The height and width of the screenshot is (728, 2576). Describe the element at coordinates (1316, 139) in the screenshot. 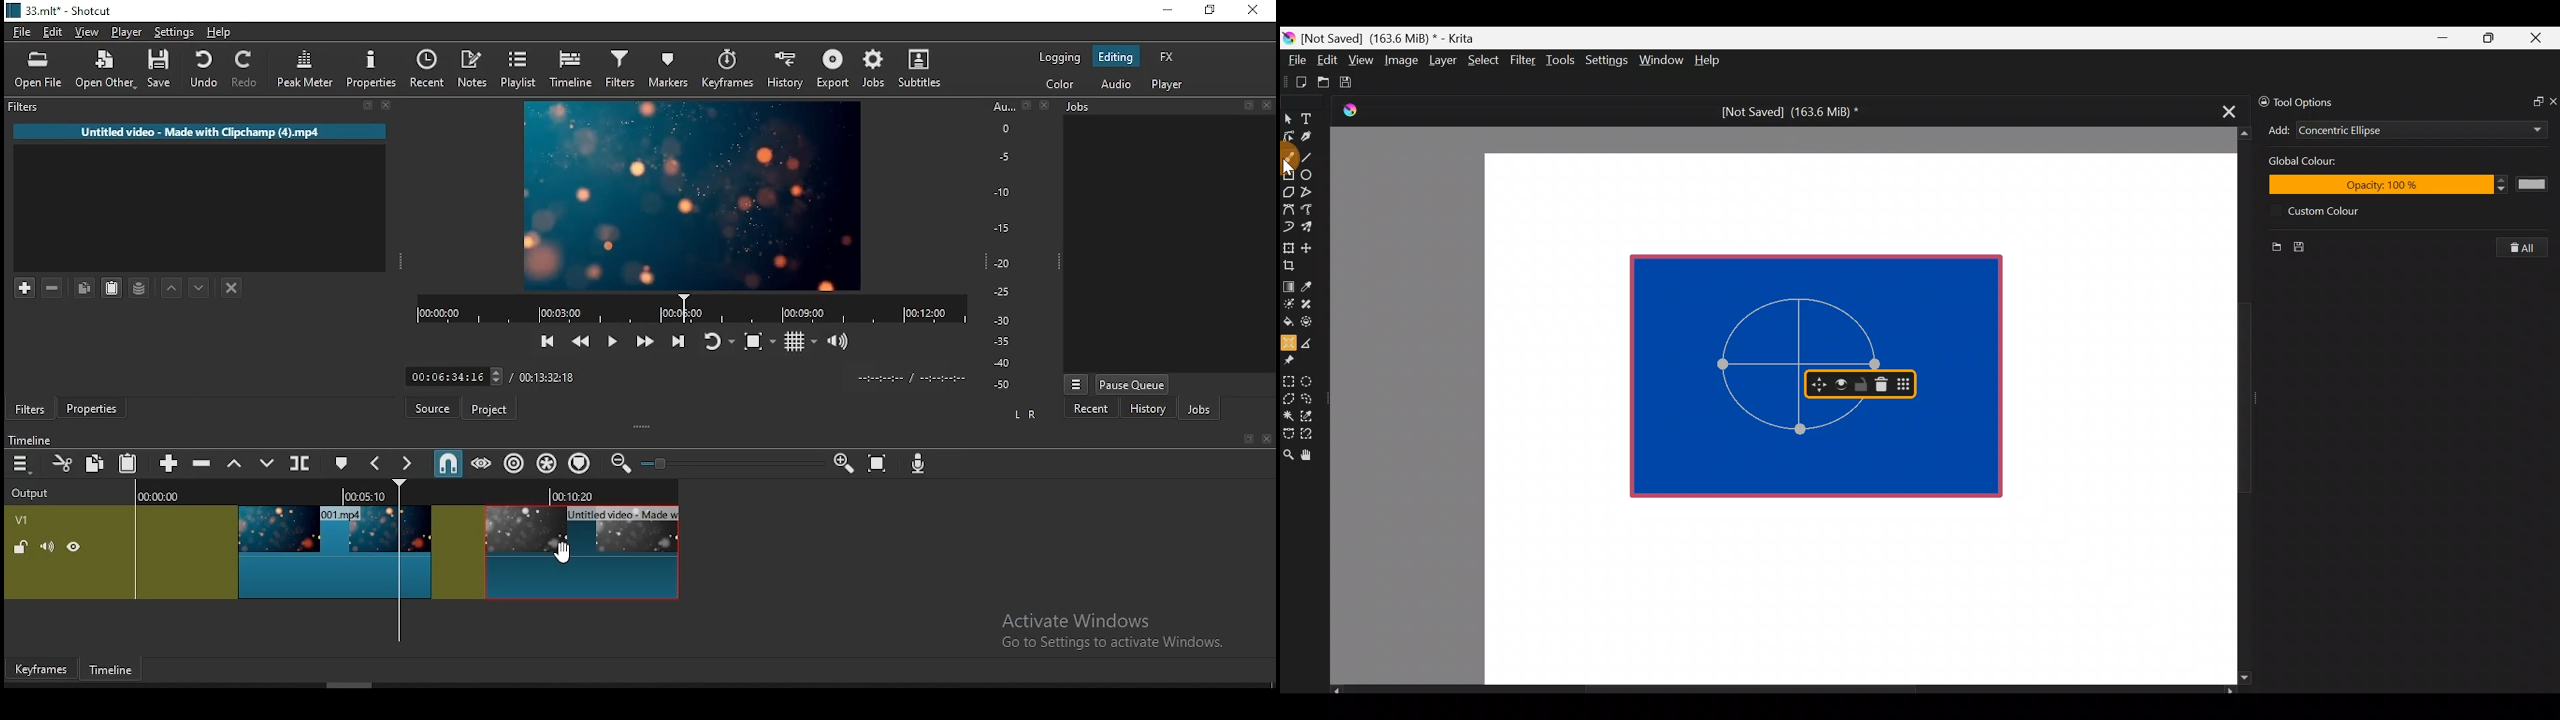

I see `Calligraphy` at that location.